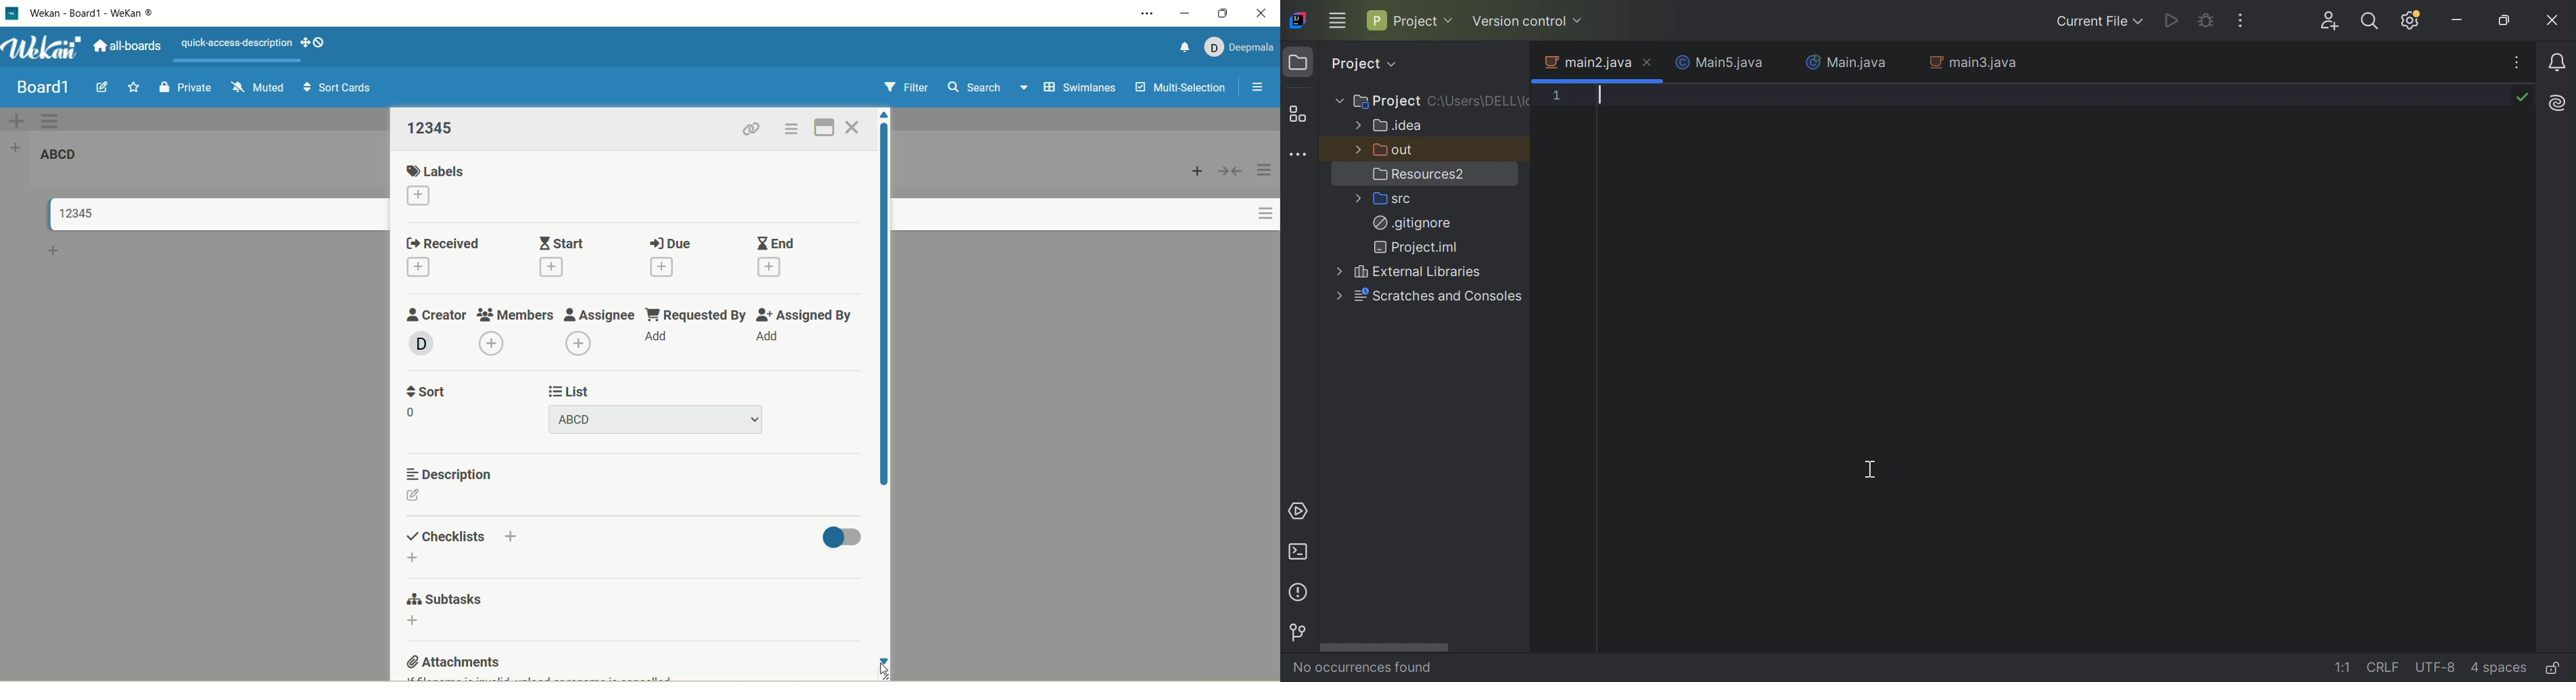 This screenshot has height=700, width=2576. What do you see at coordinates (887, 118) in the screenshot?
I see `click to scroll up` at bounding box center [887, 118].